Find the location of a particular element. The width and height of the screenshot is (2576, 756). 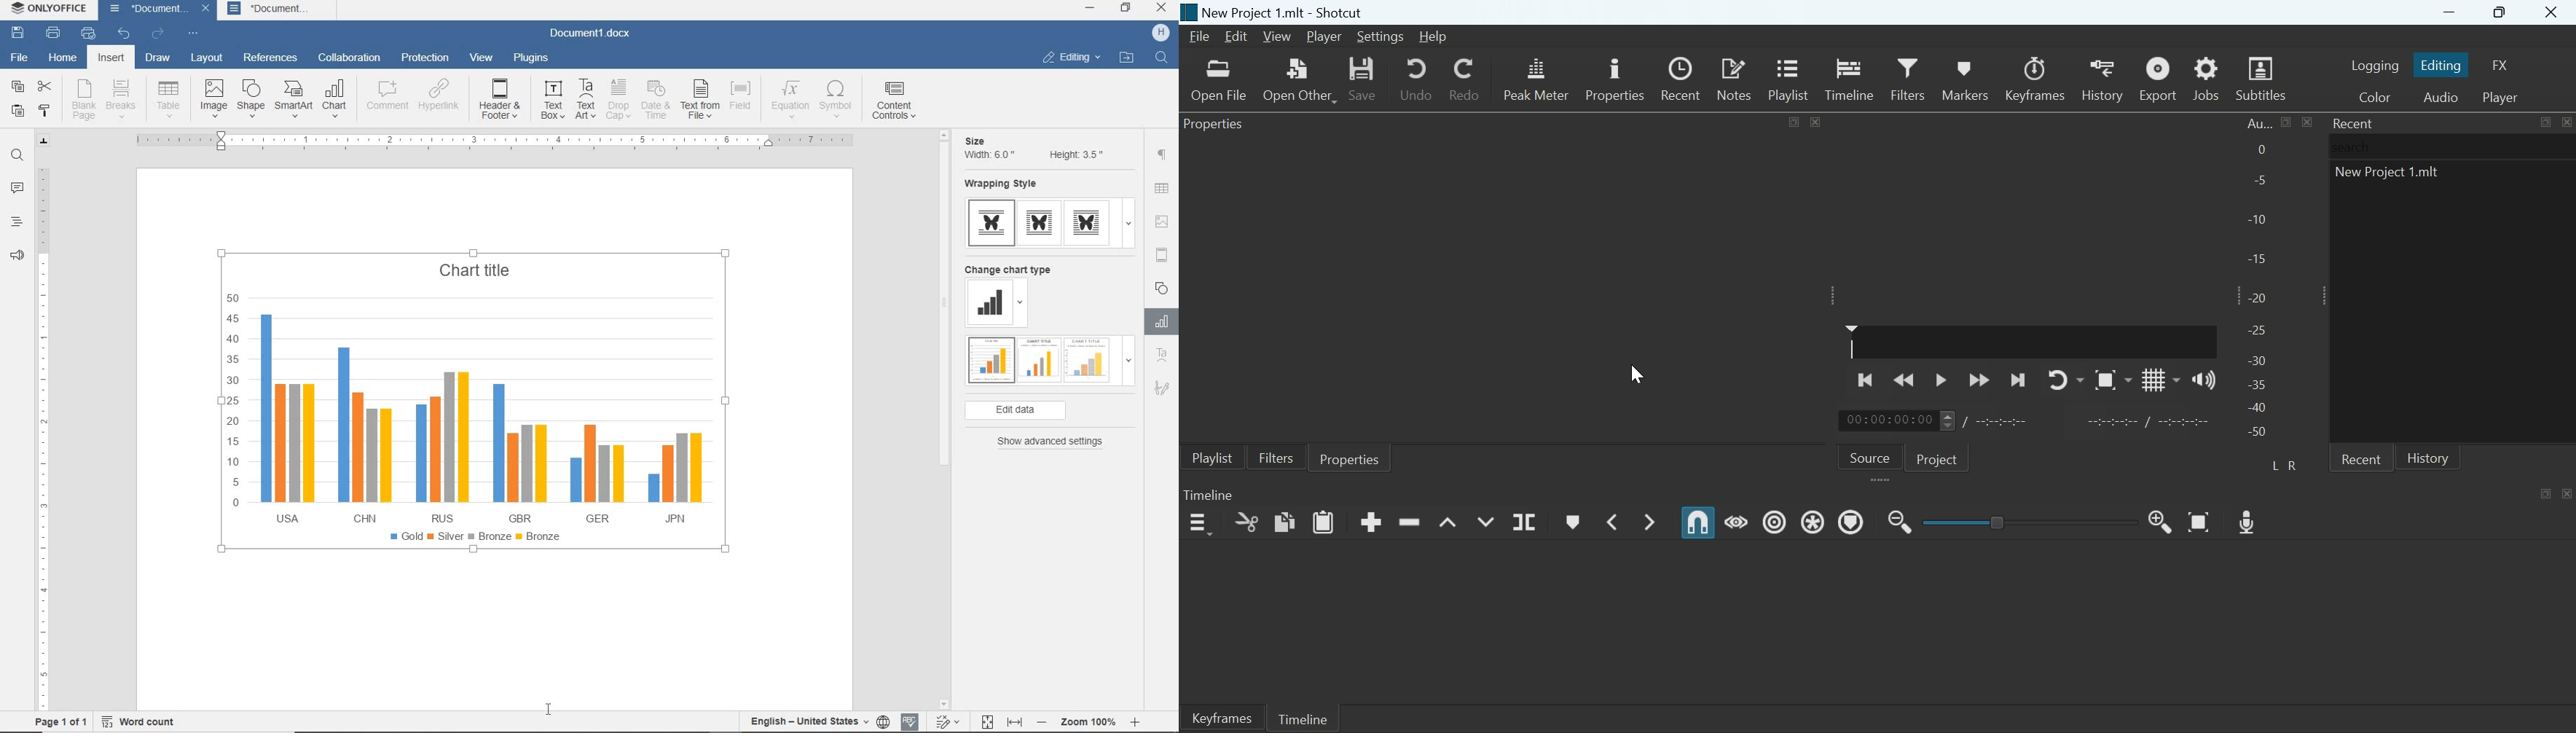

fit to page is located at coordinates (986, 721).